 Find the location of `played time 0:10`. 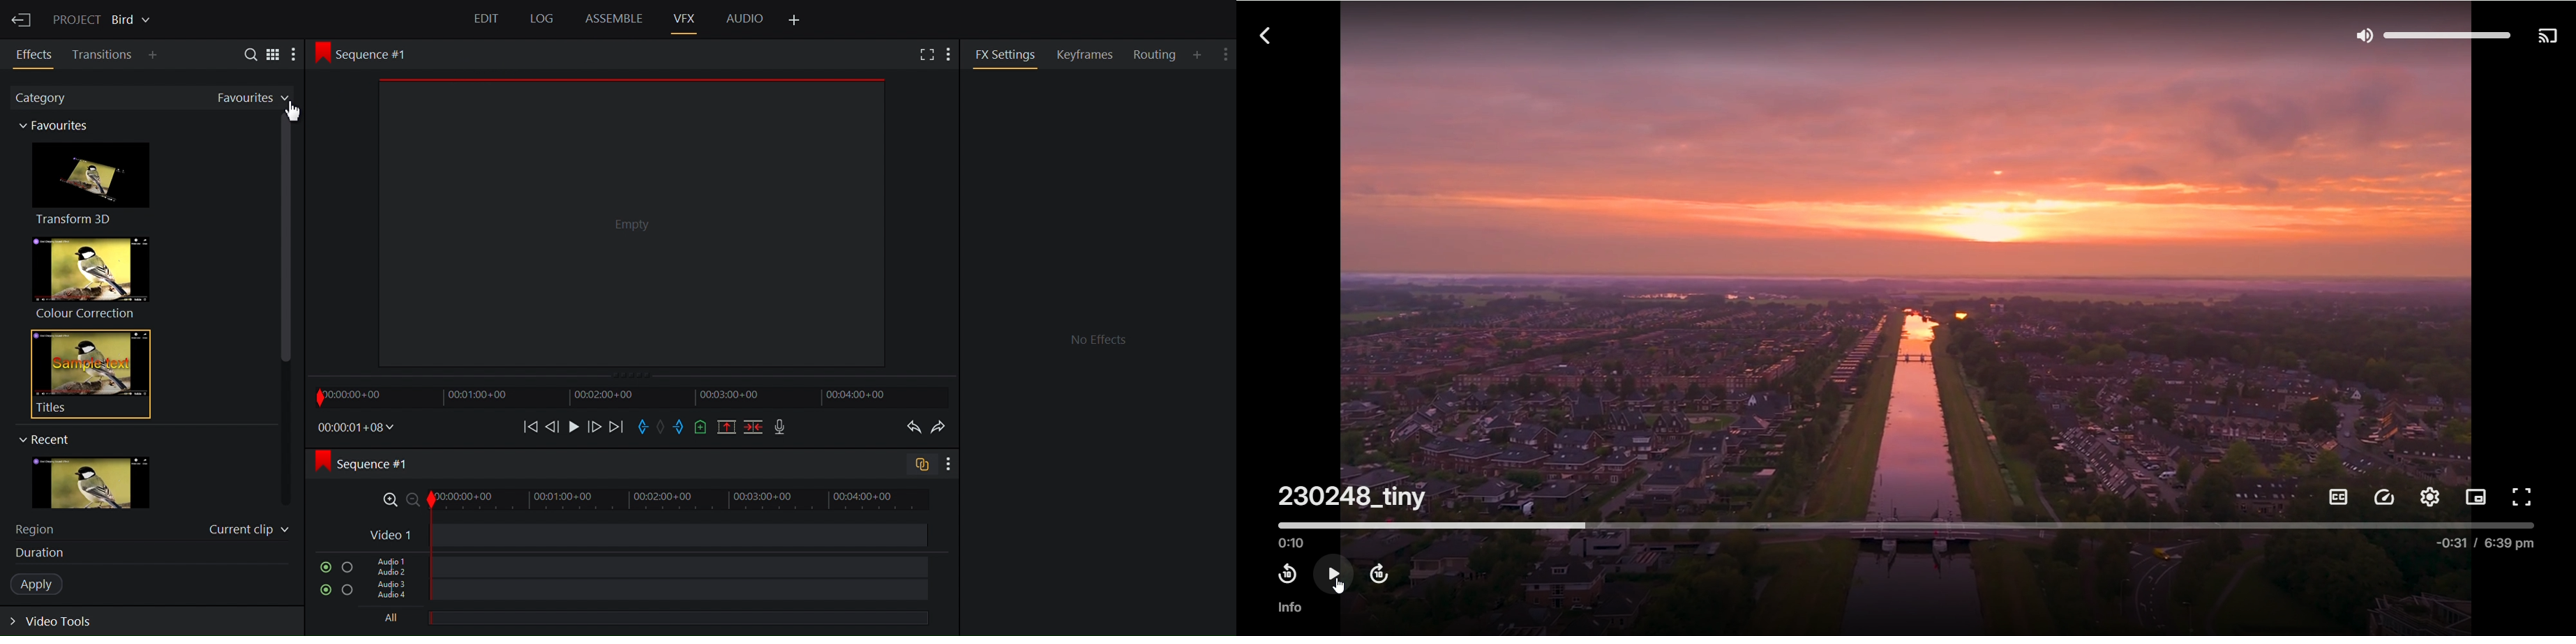

played time 0:10 is located at coordinates (1292, 544).